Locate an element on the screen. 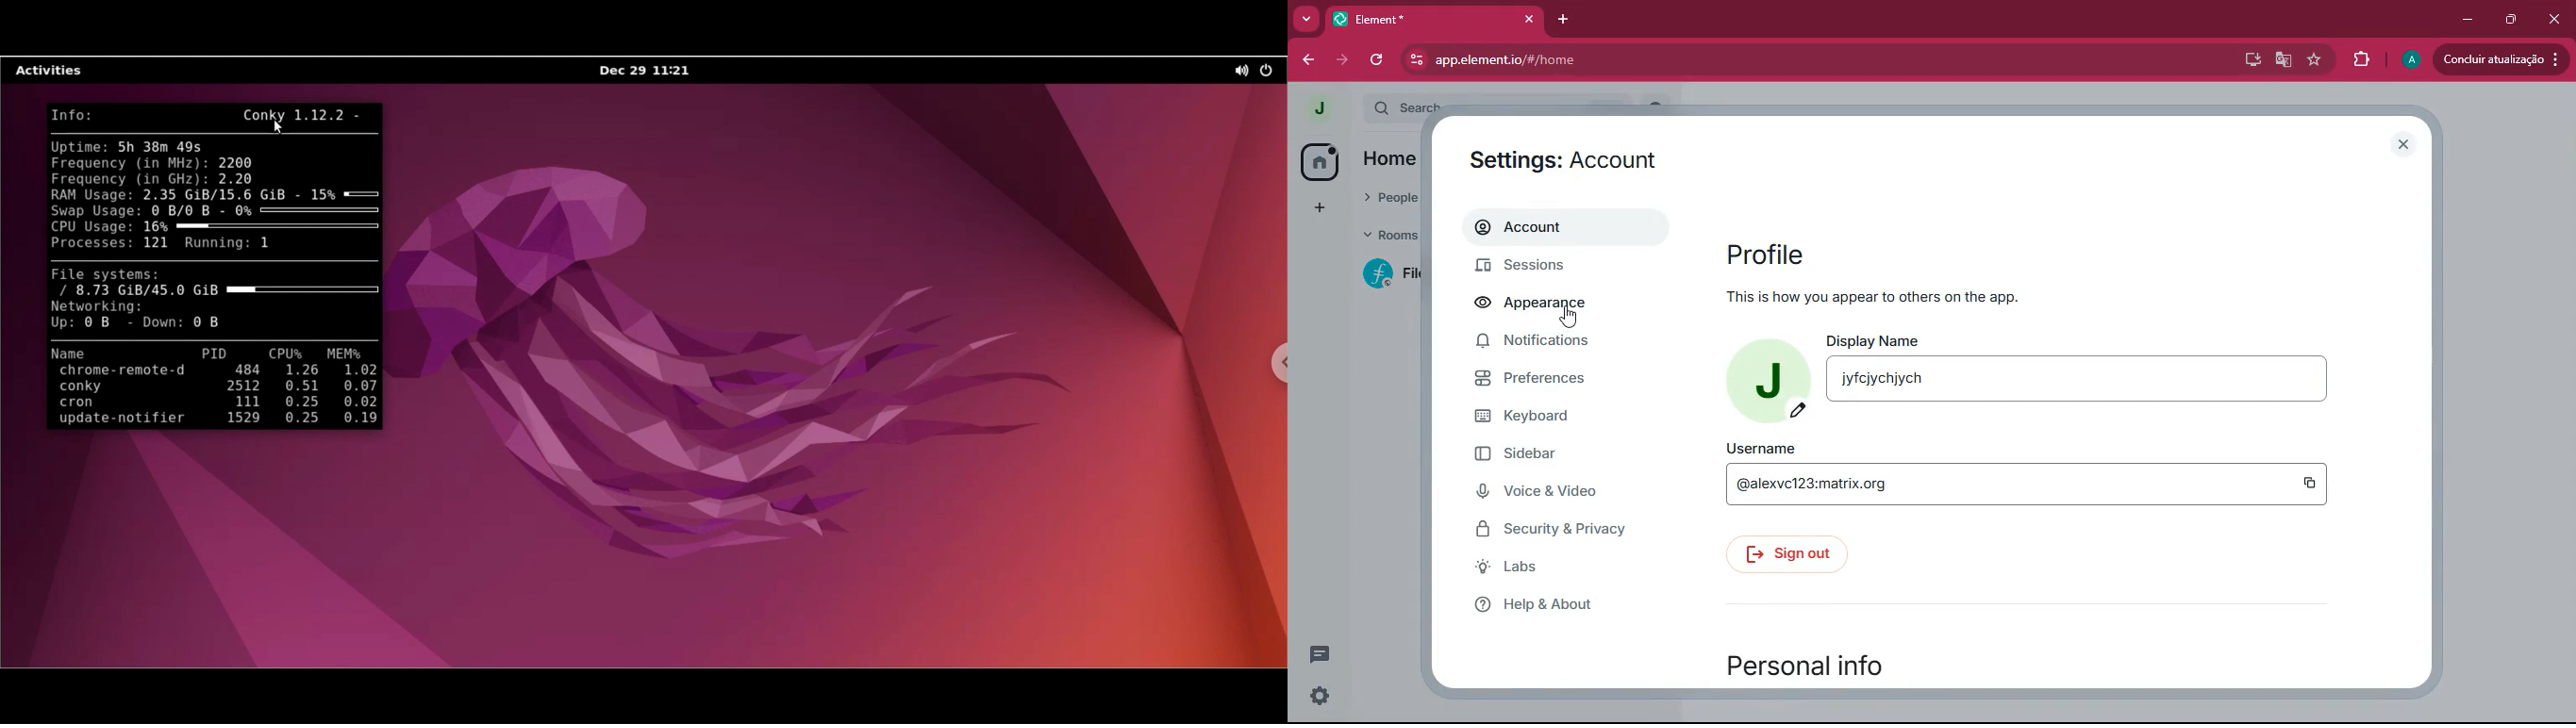 The image size is (2576, 728). message is located at coordinates (1321, 654).